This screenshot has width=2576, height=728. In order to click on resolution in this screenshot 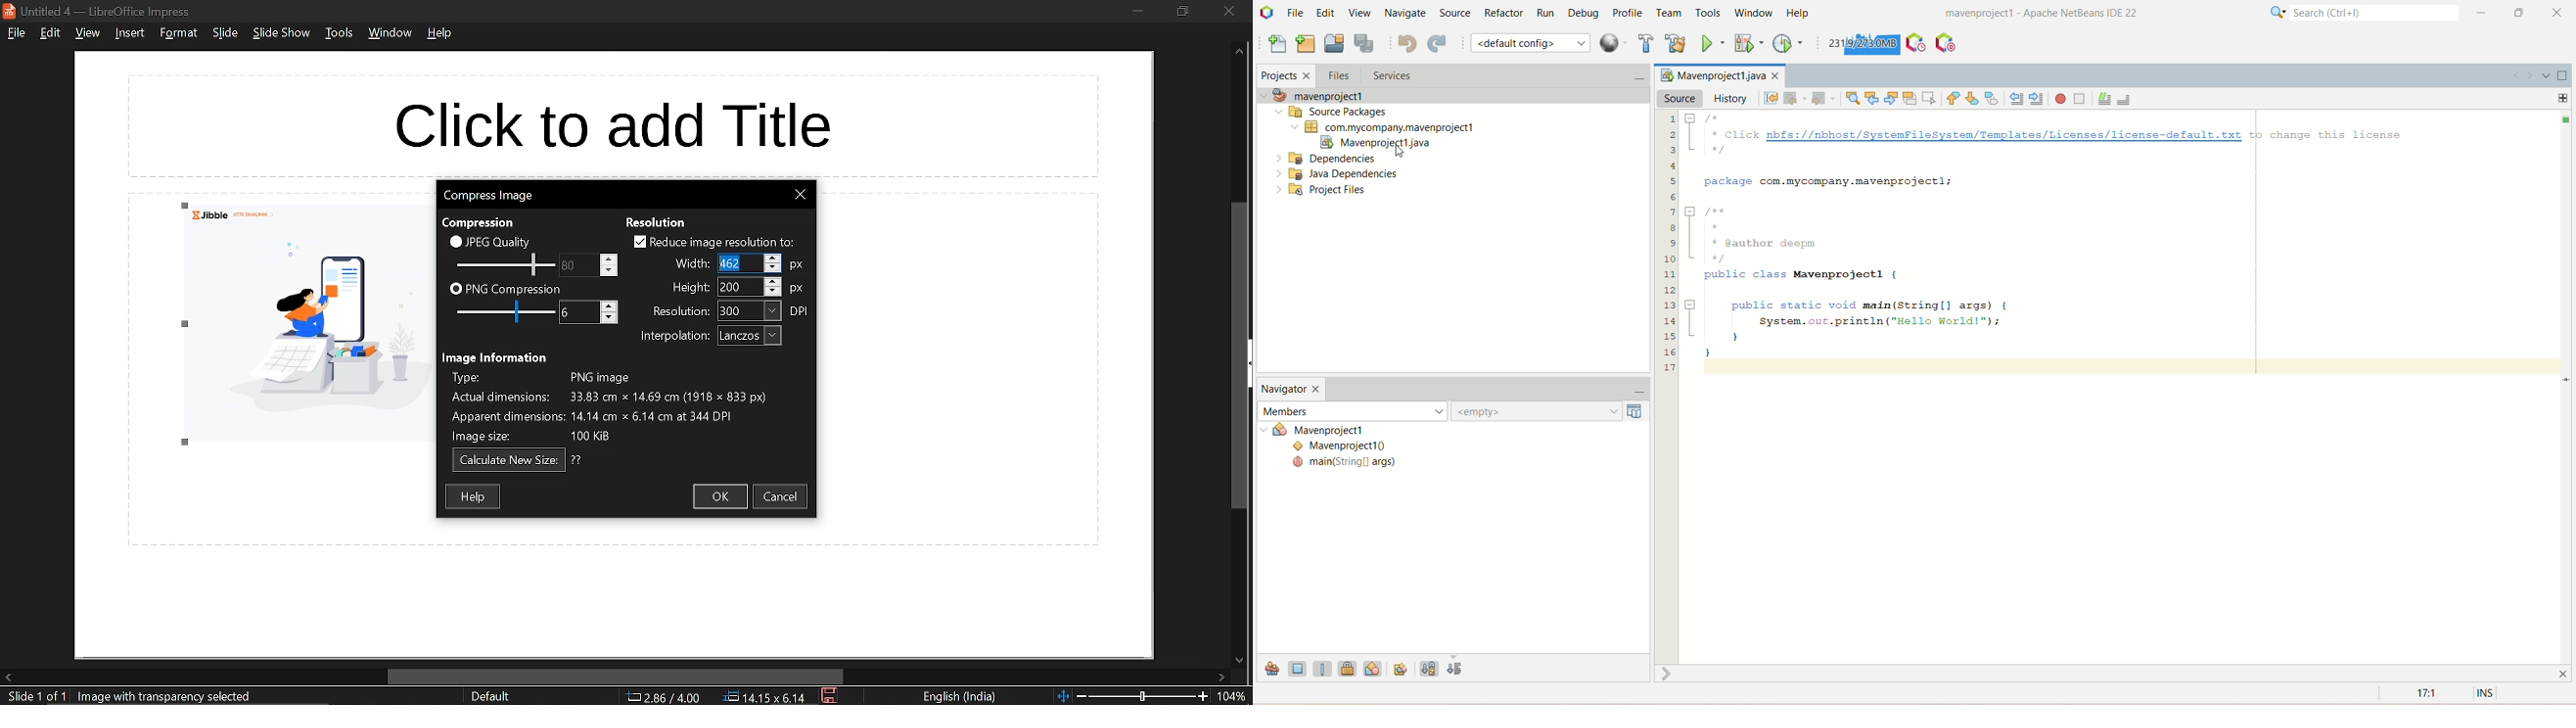, I will do `click(750, 311)`.